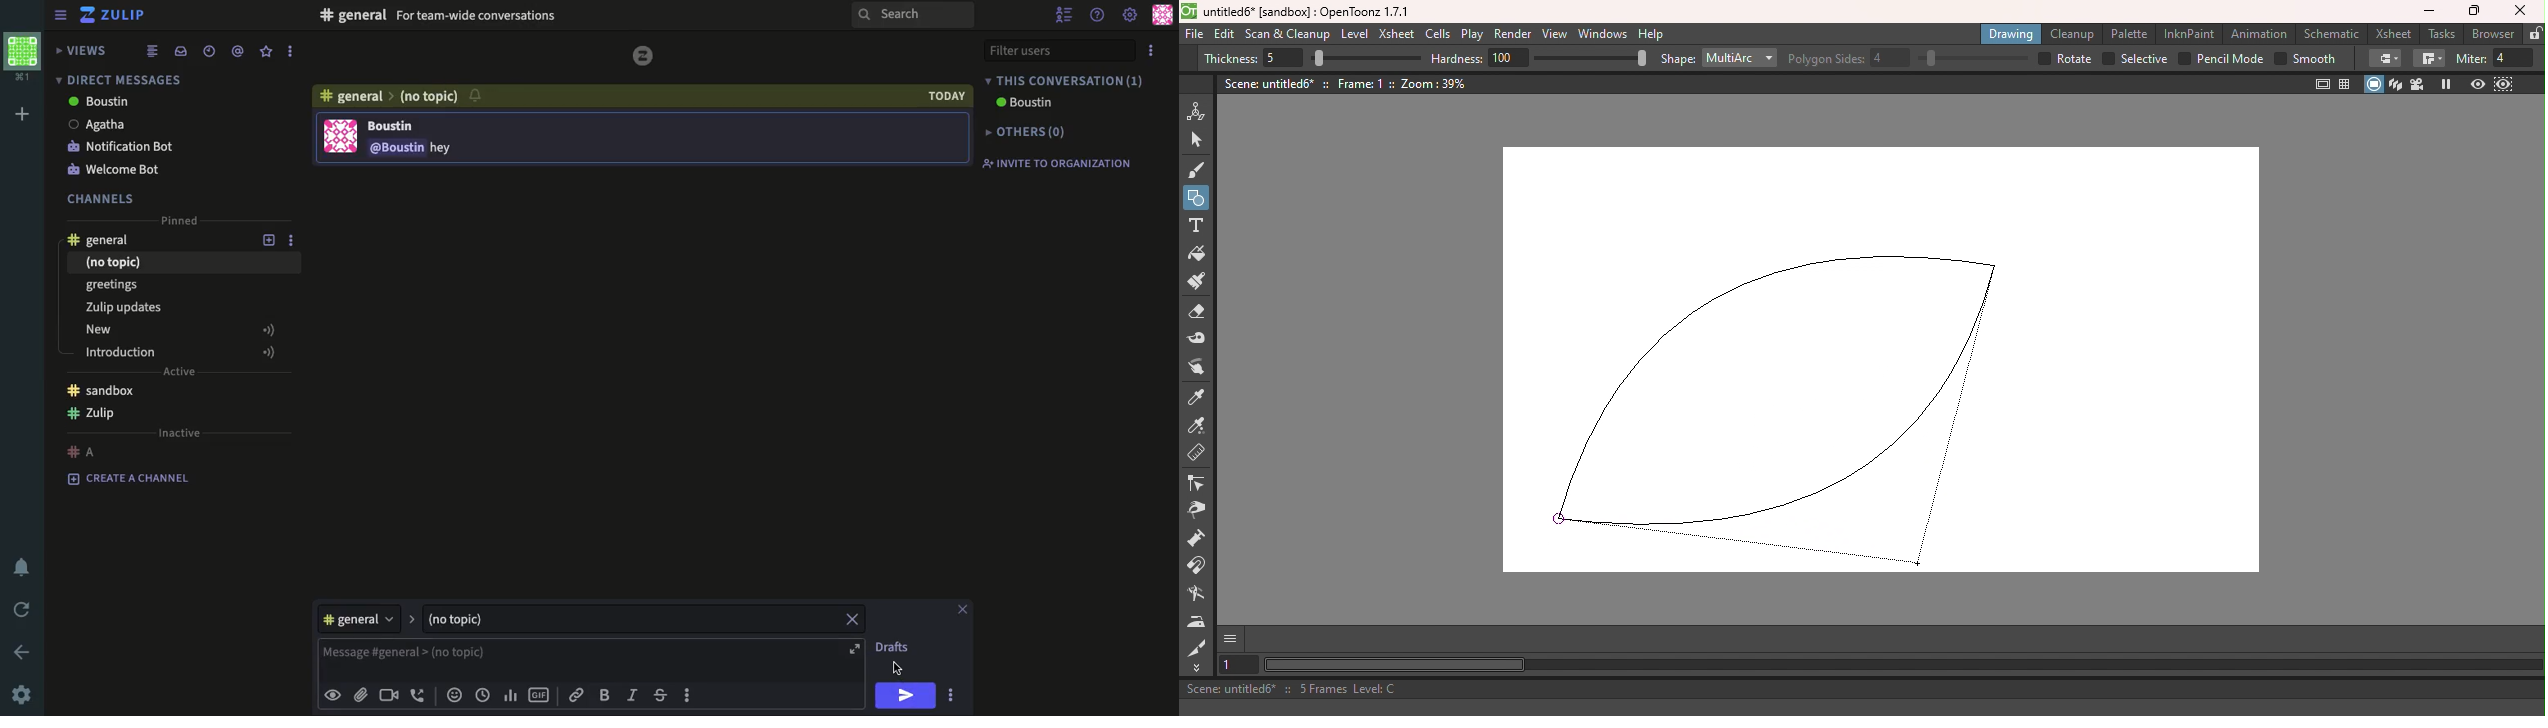 The image size is (2548, 728). Describe the element at coordinates (25, 56) in the screenshot. I see `workspace` at that location.